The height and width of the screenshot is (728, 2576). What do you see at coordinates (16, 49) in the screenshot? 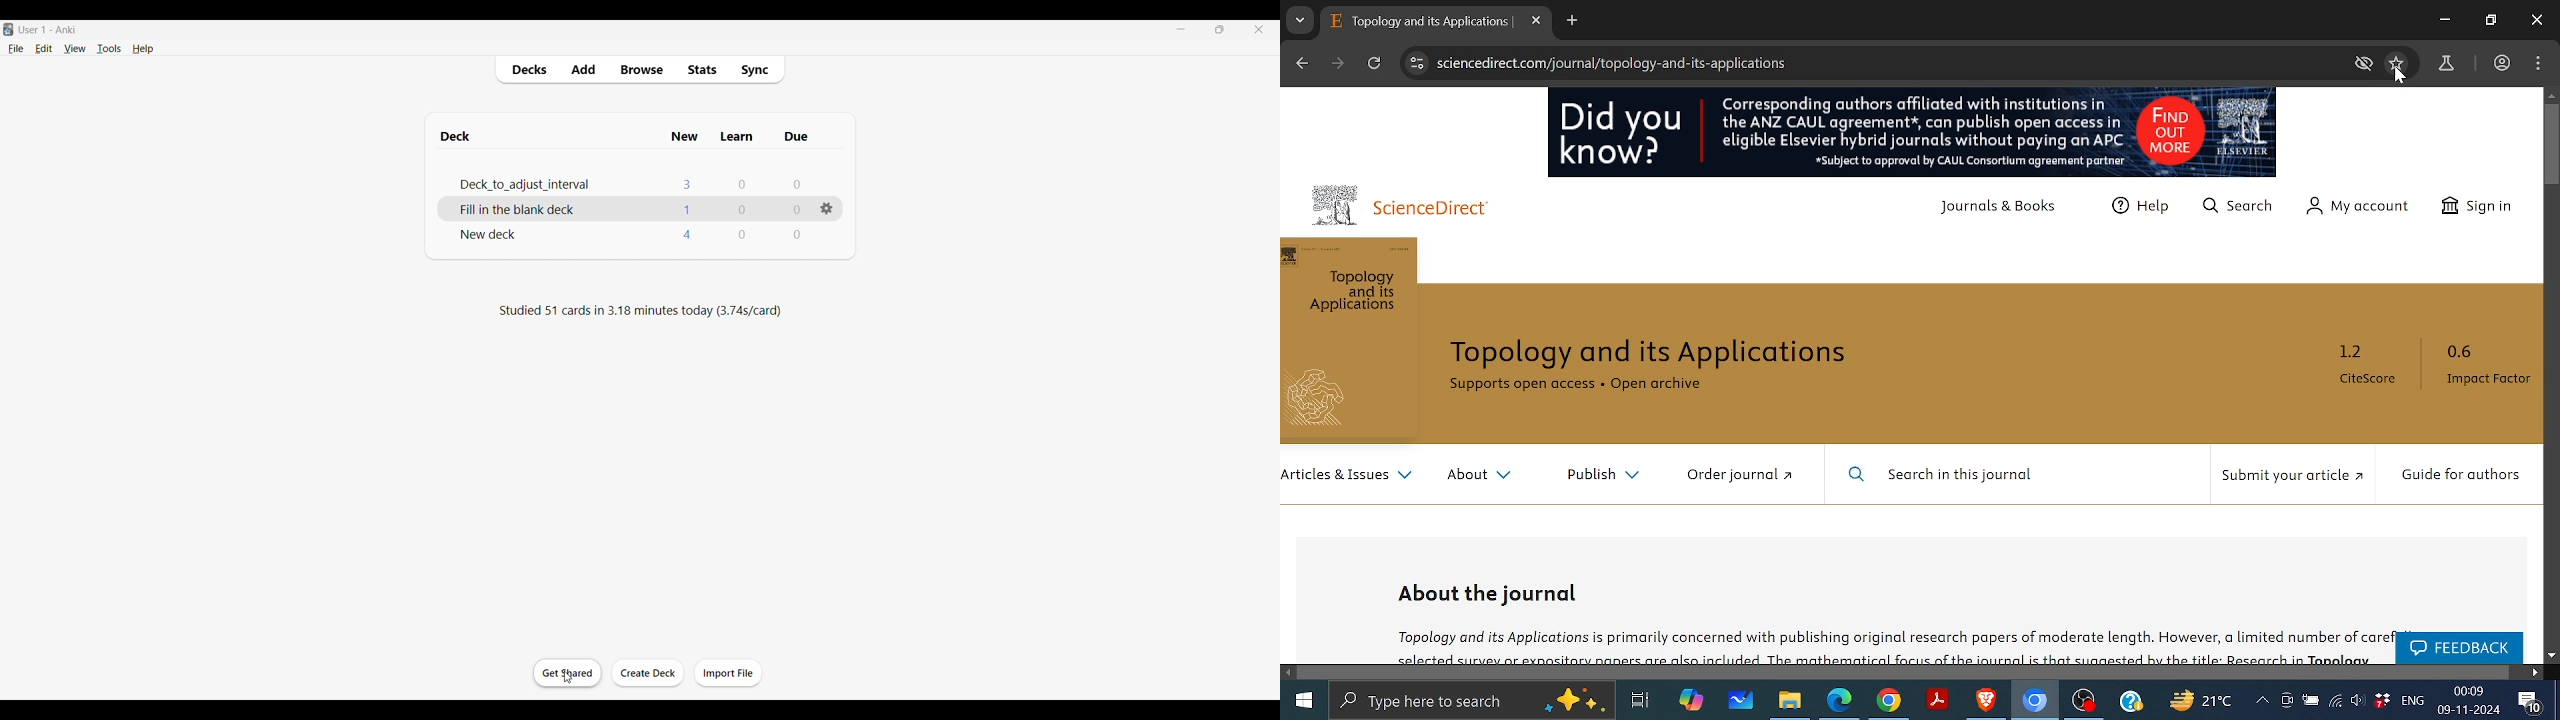
I see `File menu` at bounding box center [16, 49].